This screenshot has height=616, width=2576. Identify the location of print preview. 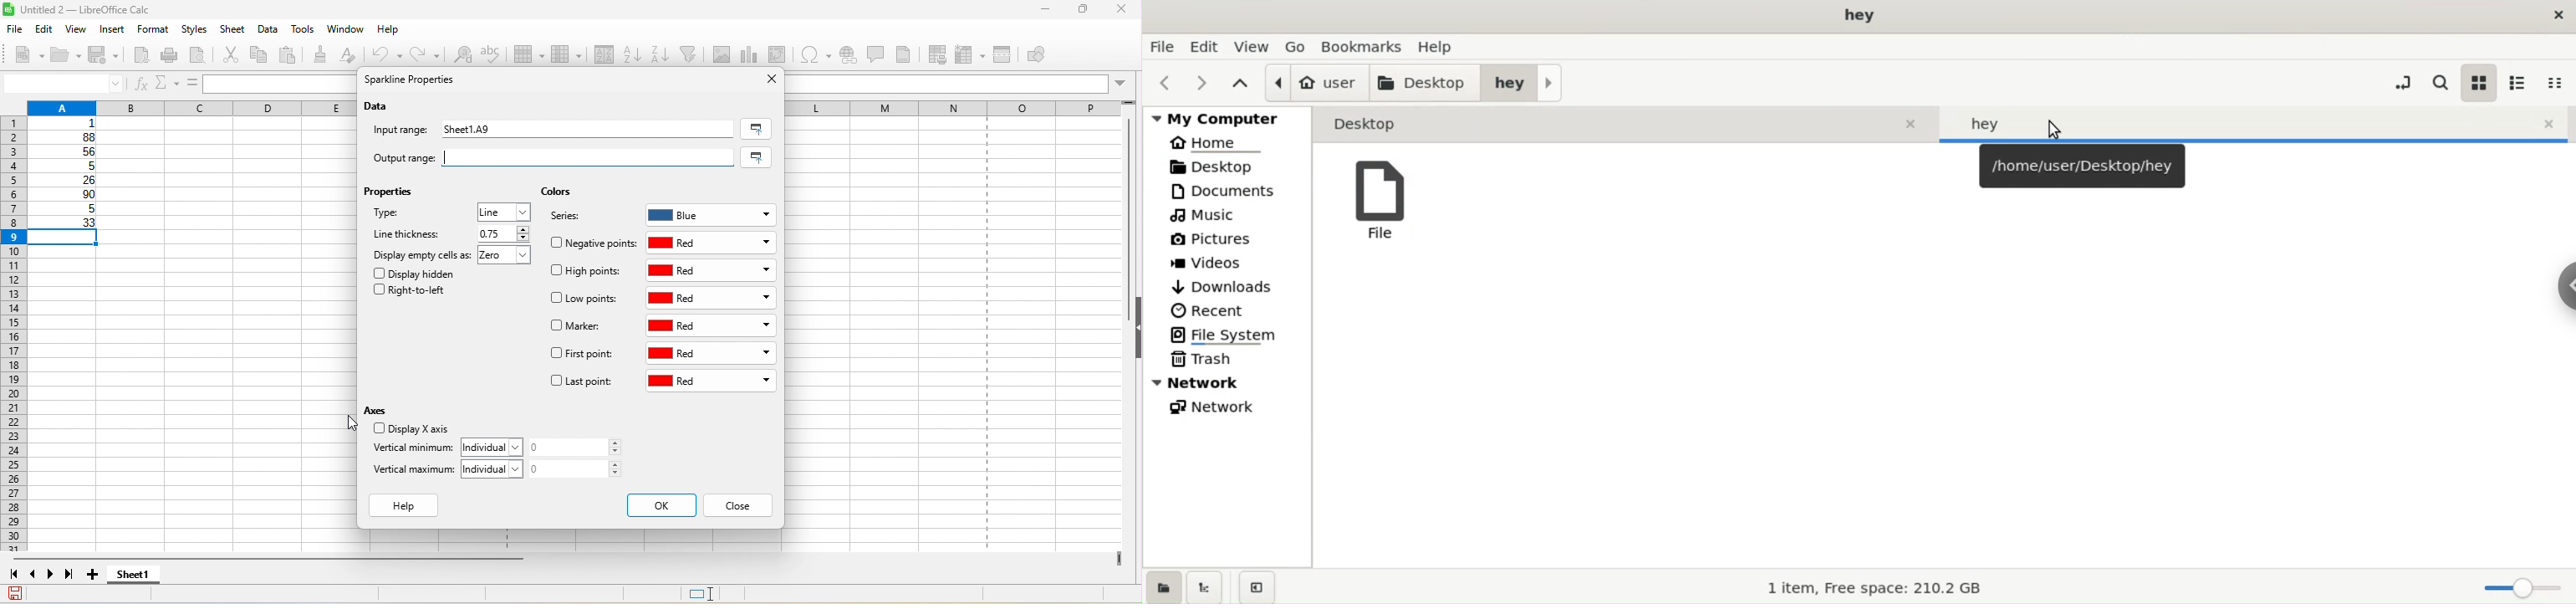
(203, 56).